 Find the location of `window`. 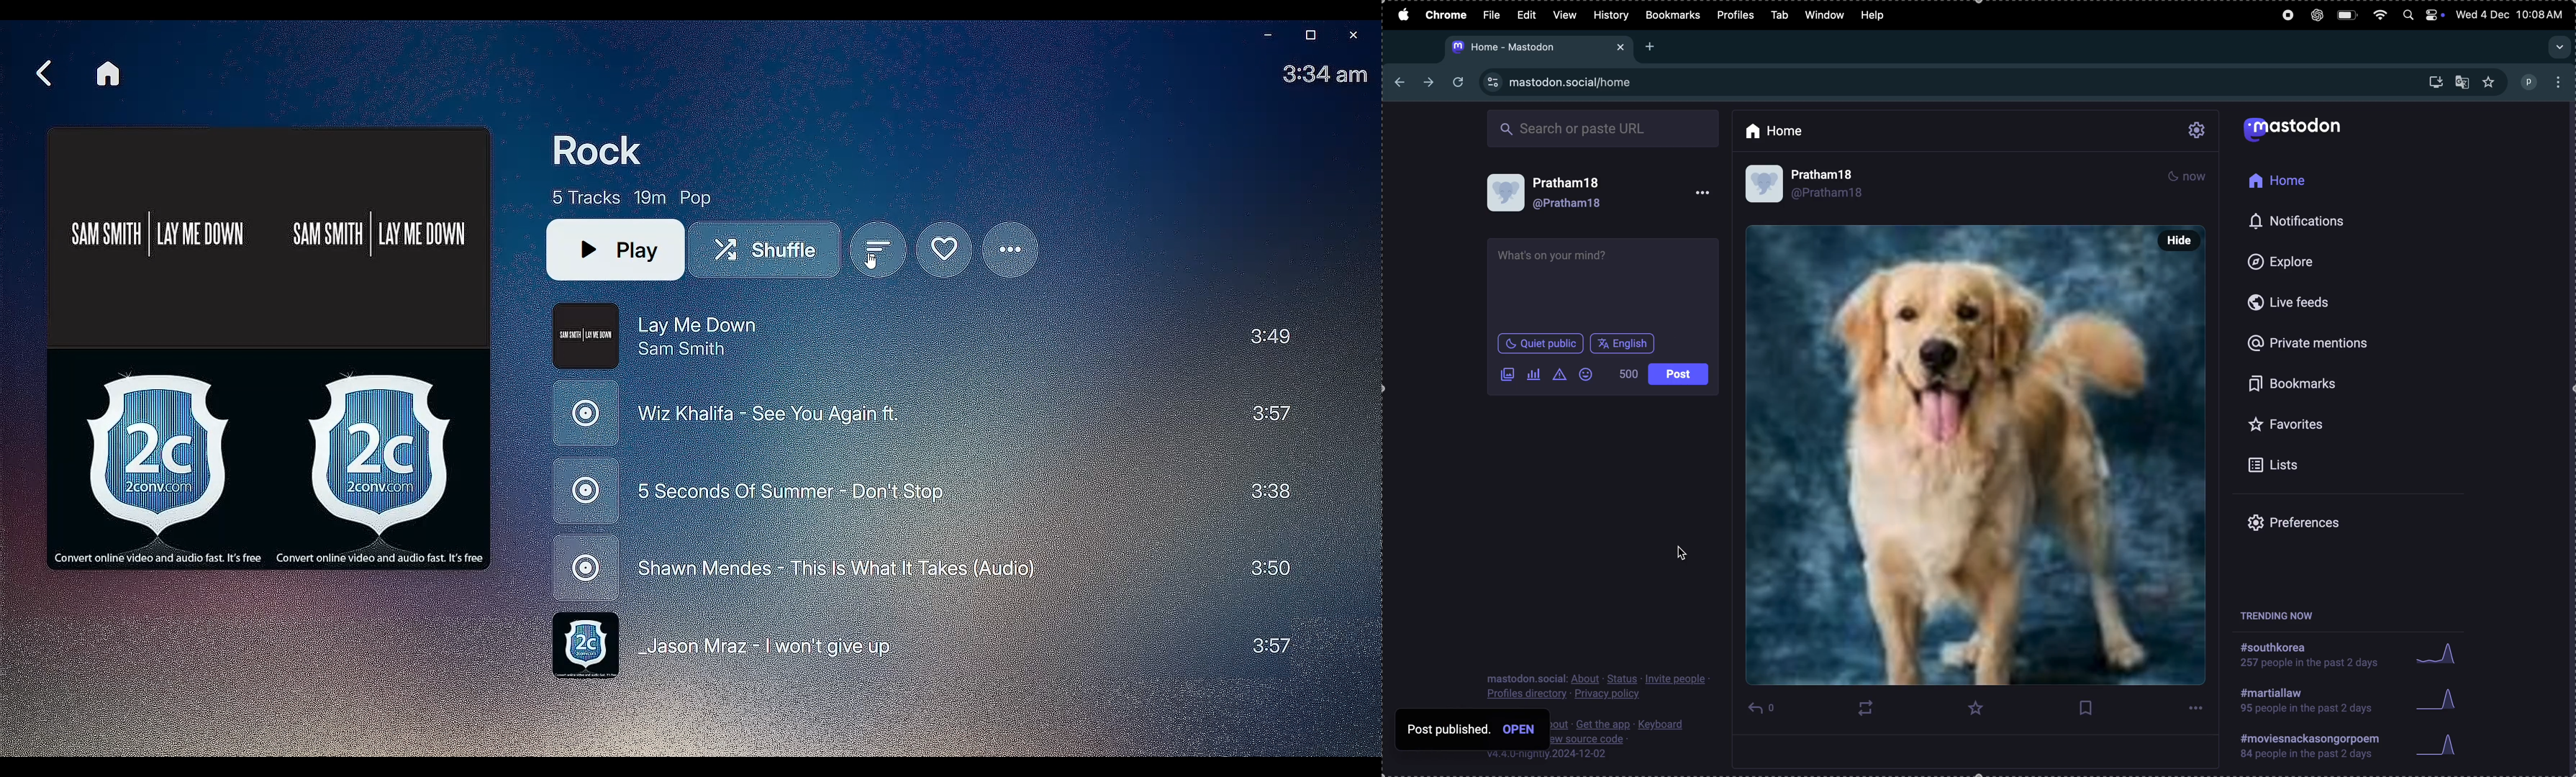

window is located at coordinates (1825, 15).